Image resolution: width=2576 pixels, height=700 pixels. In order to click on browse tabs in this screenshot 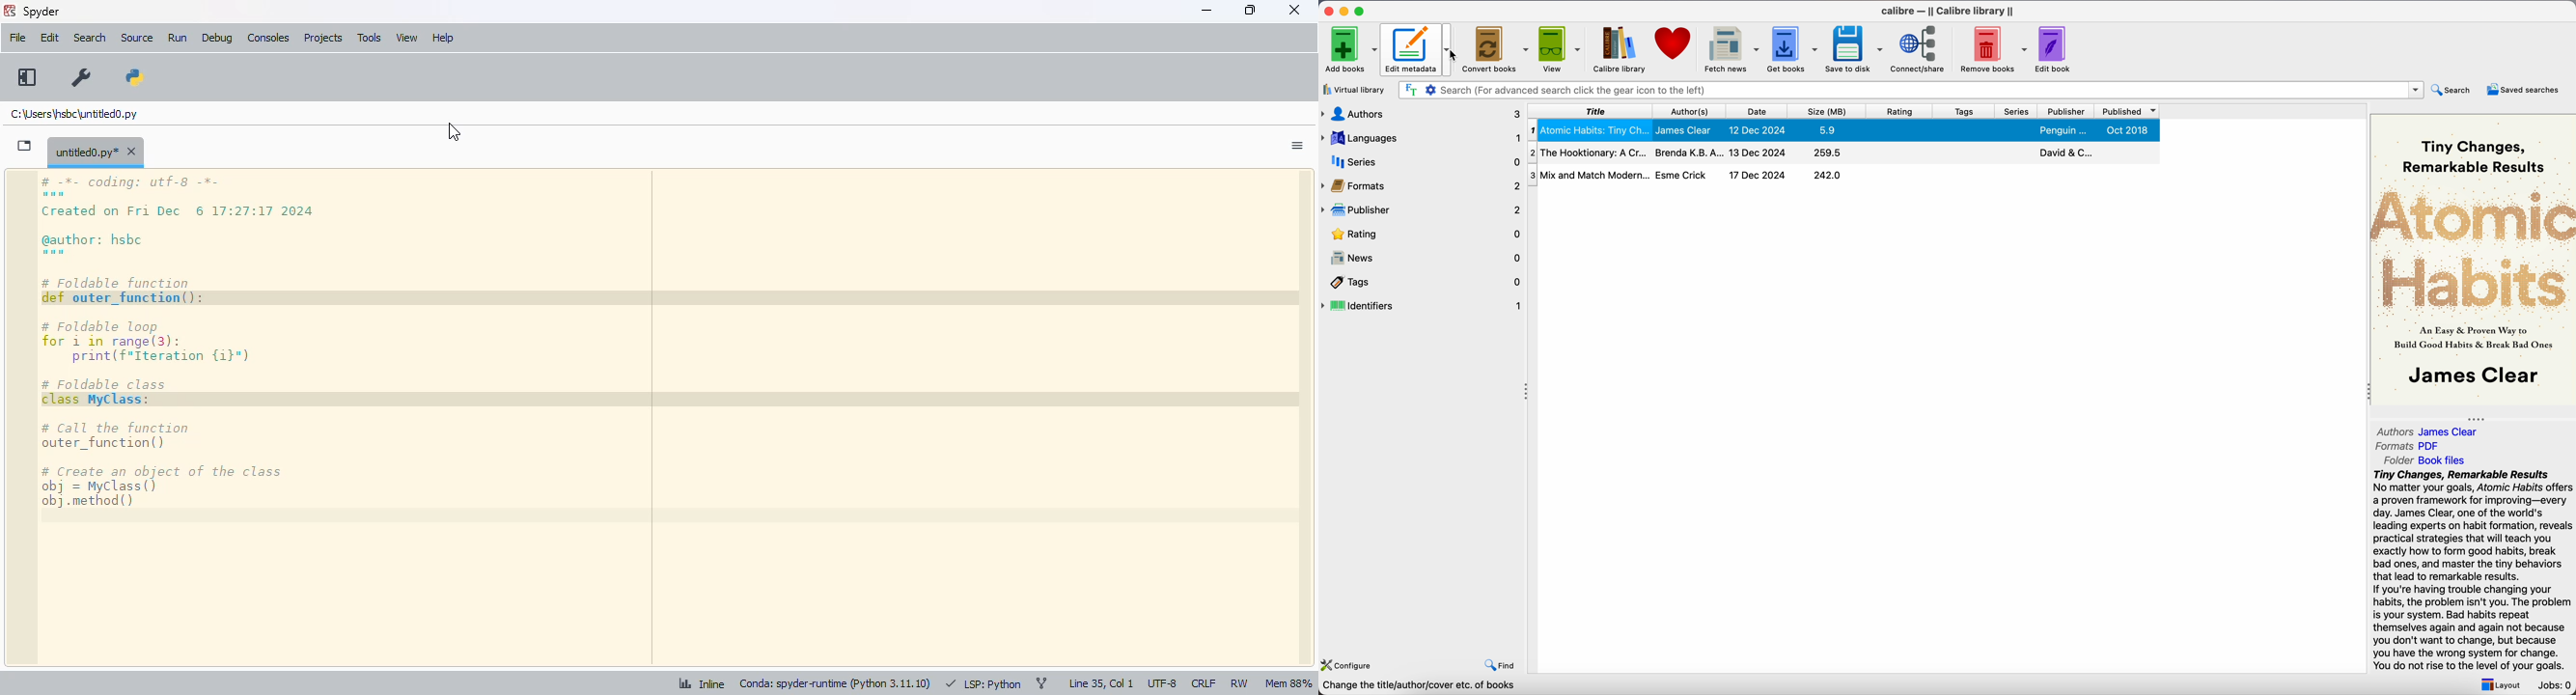, I will do `click(26, 146)`.